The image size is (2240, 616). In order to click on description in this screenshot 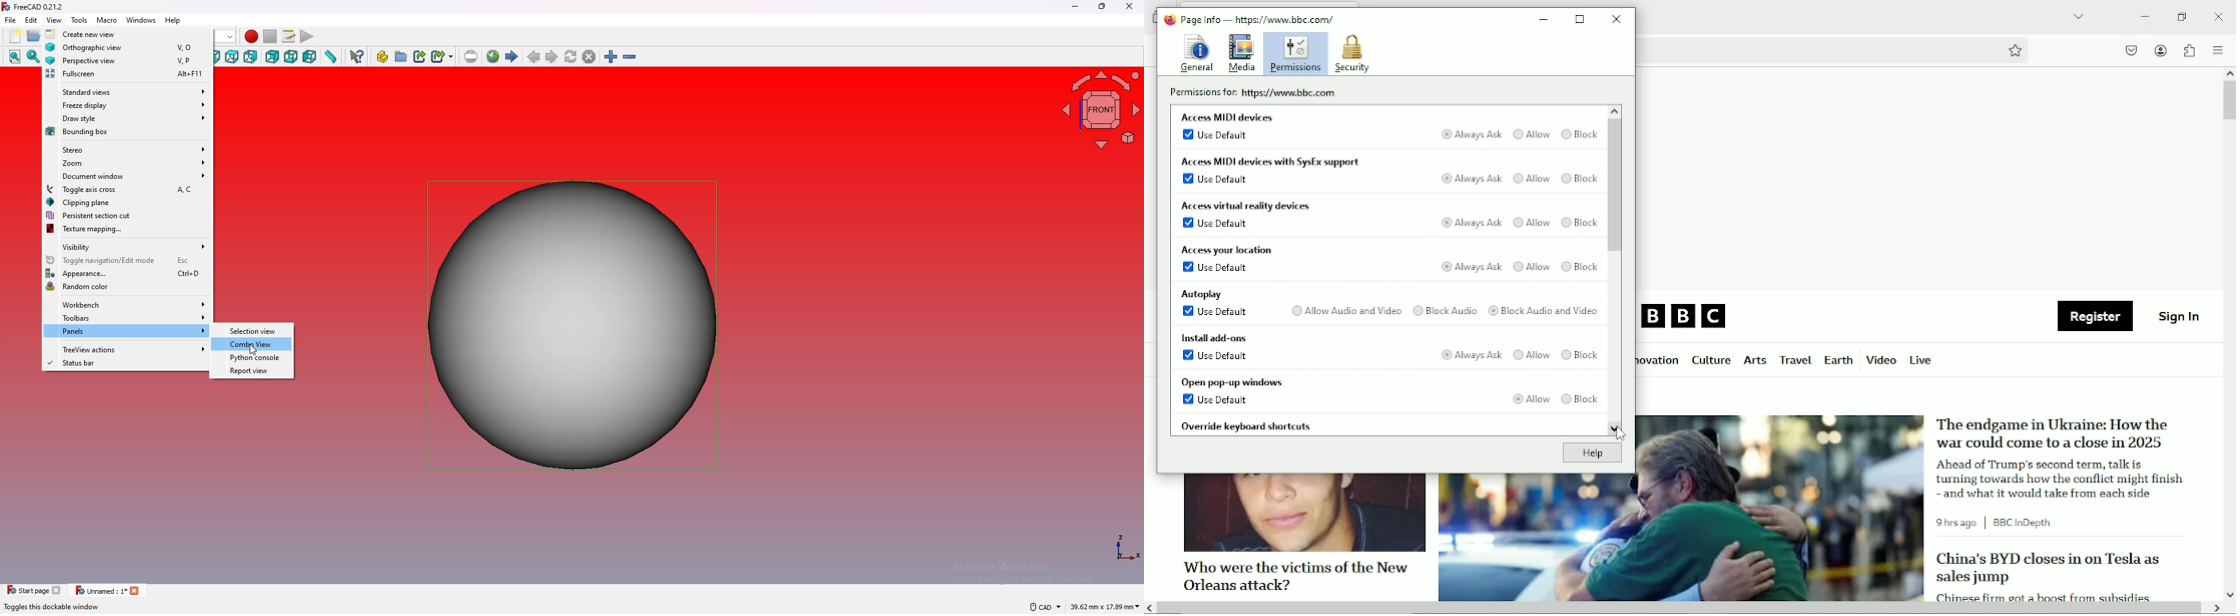, I will do `click(51, 607)`.